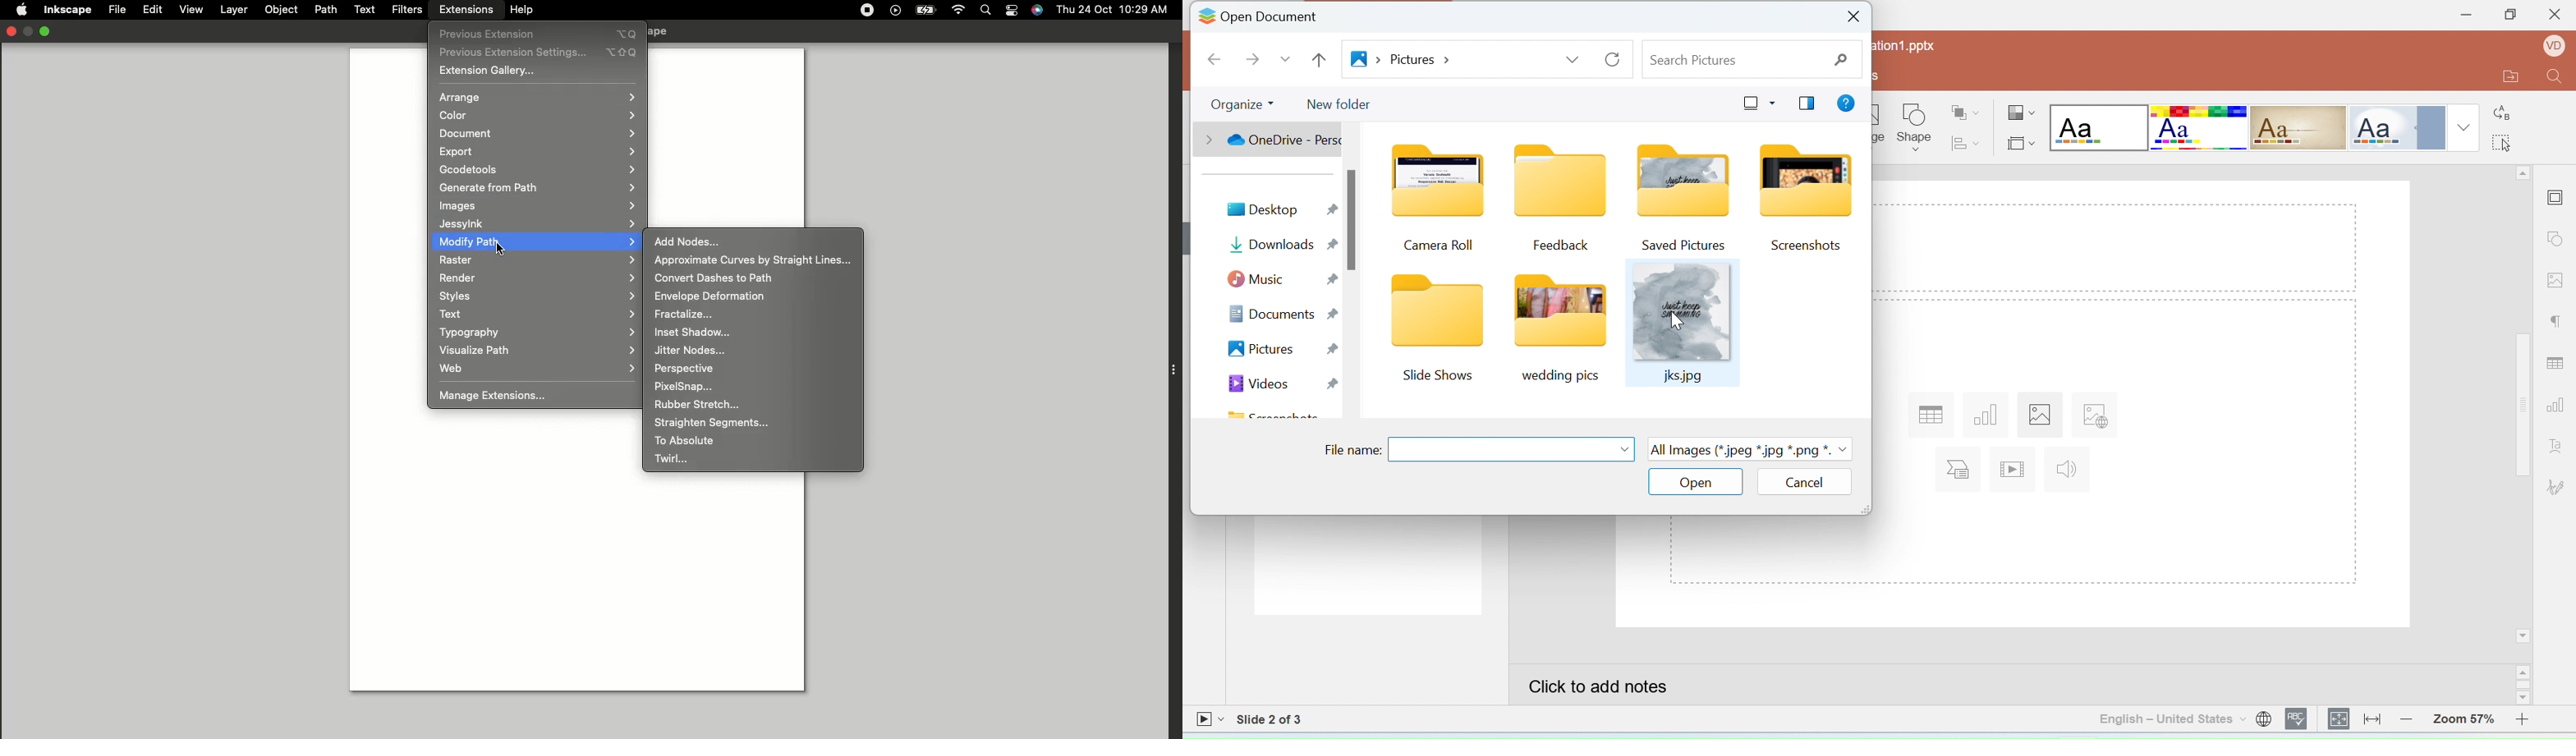 The image size is (2576, 756). What do you see at coordinates (1283, 313) in the screenshot?
I see `documents` at bounding box center [1283, 313].